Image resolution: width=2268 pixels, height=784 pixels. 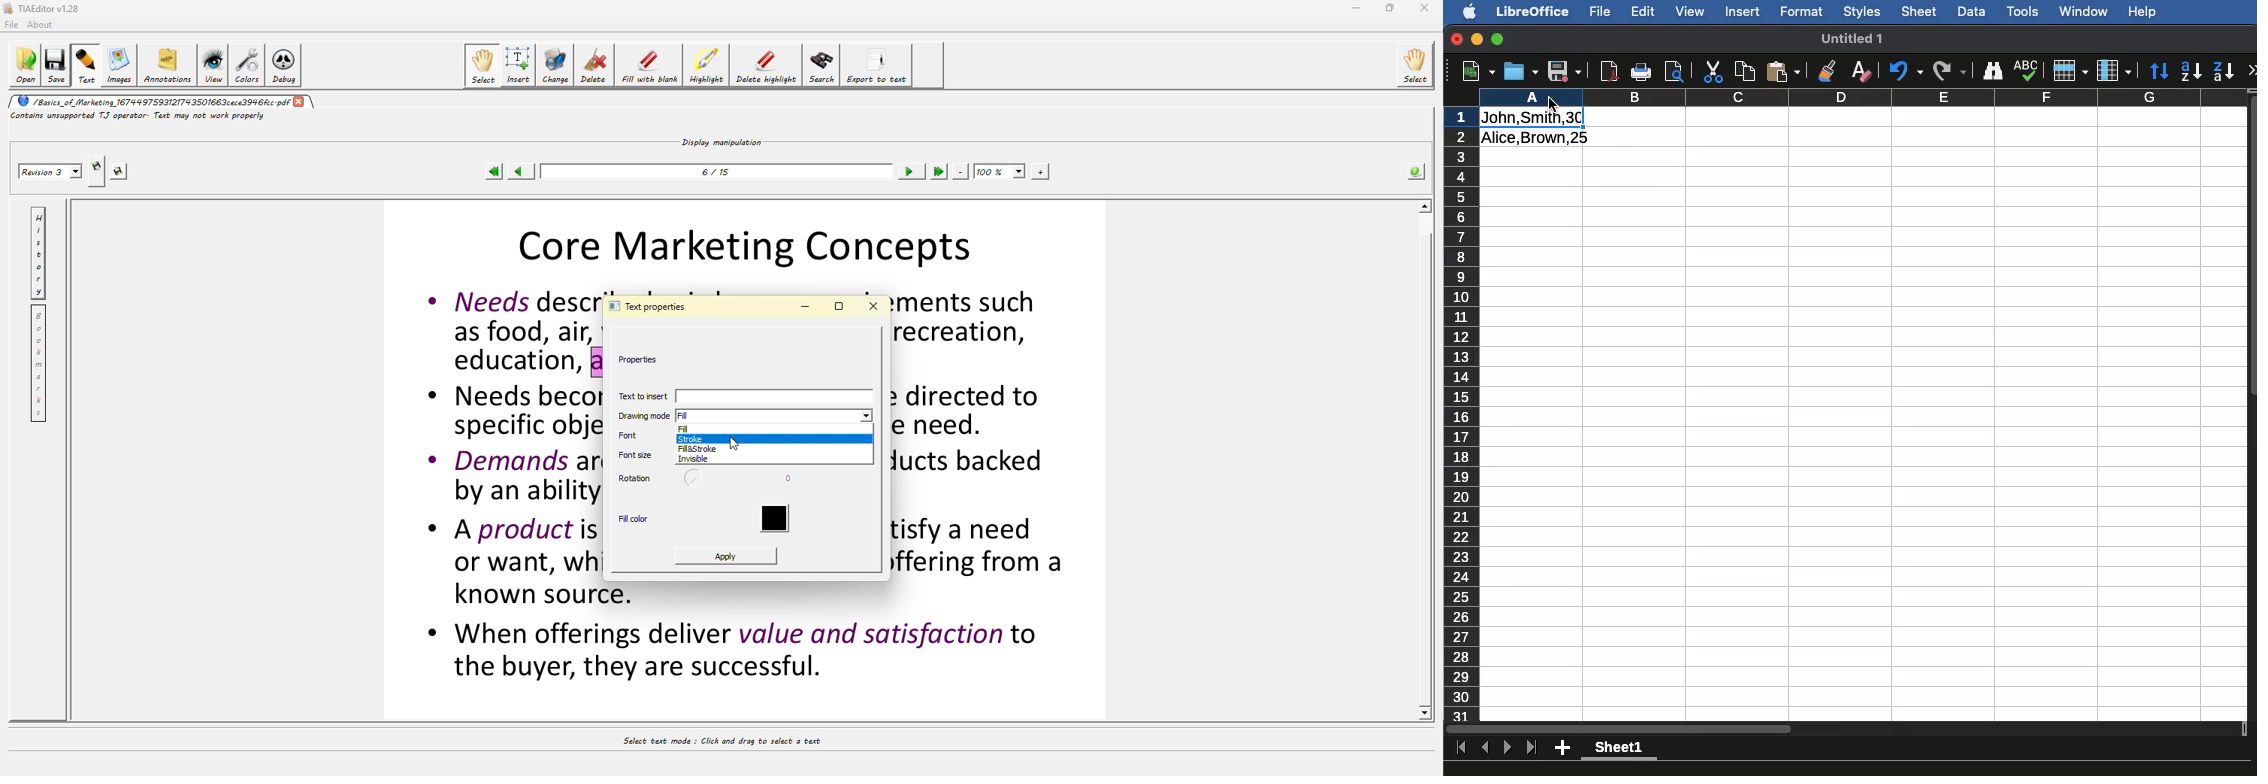 What do you see at coordinates (1862, 97) in the screenshot?
I see `Columns` at bounding box center [1862, 97].